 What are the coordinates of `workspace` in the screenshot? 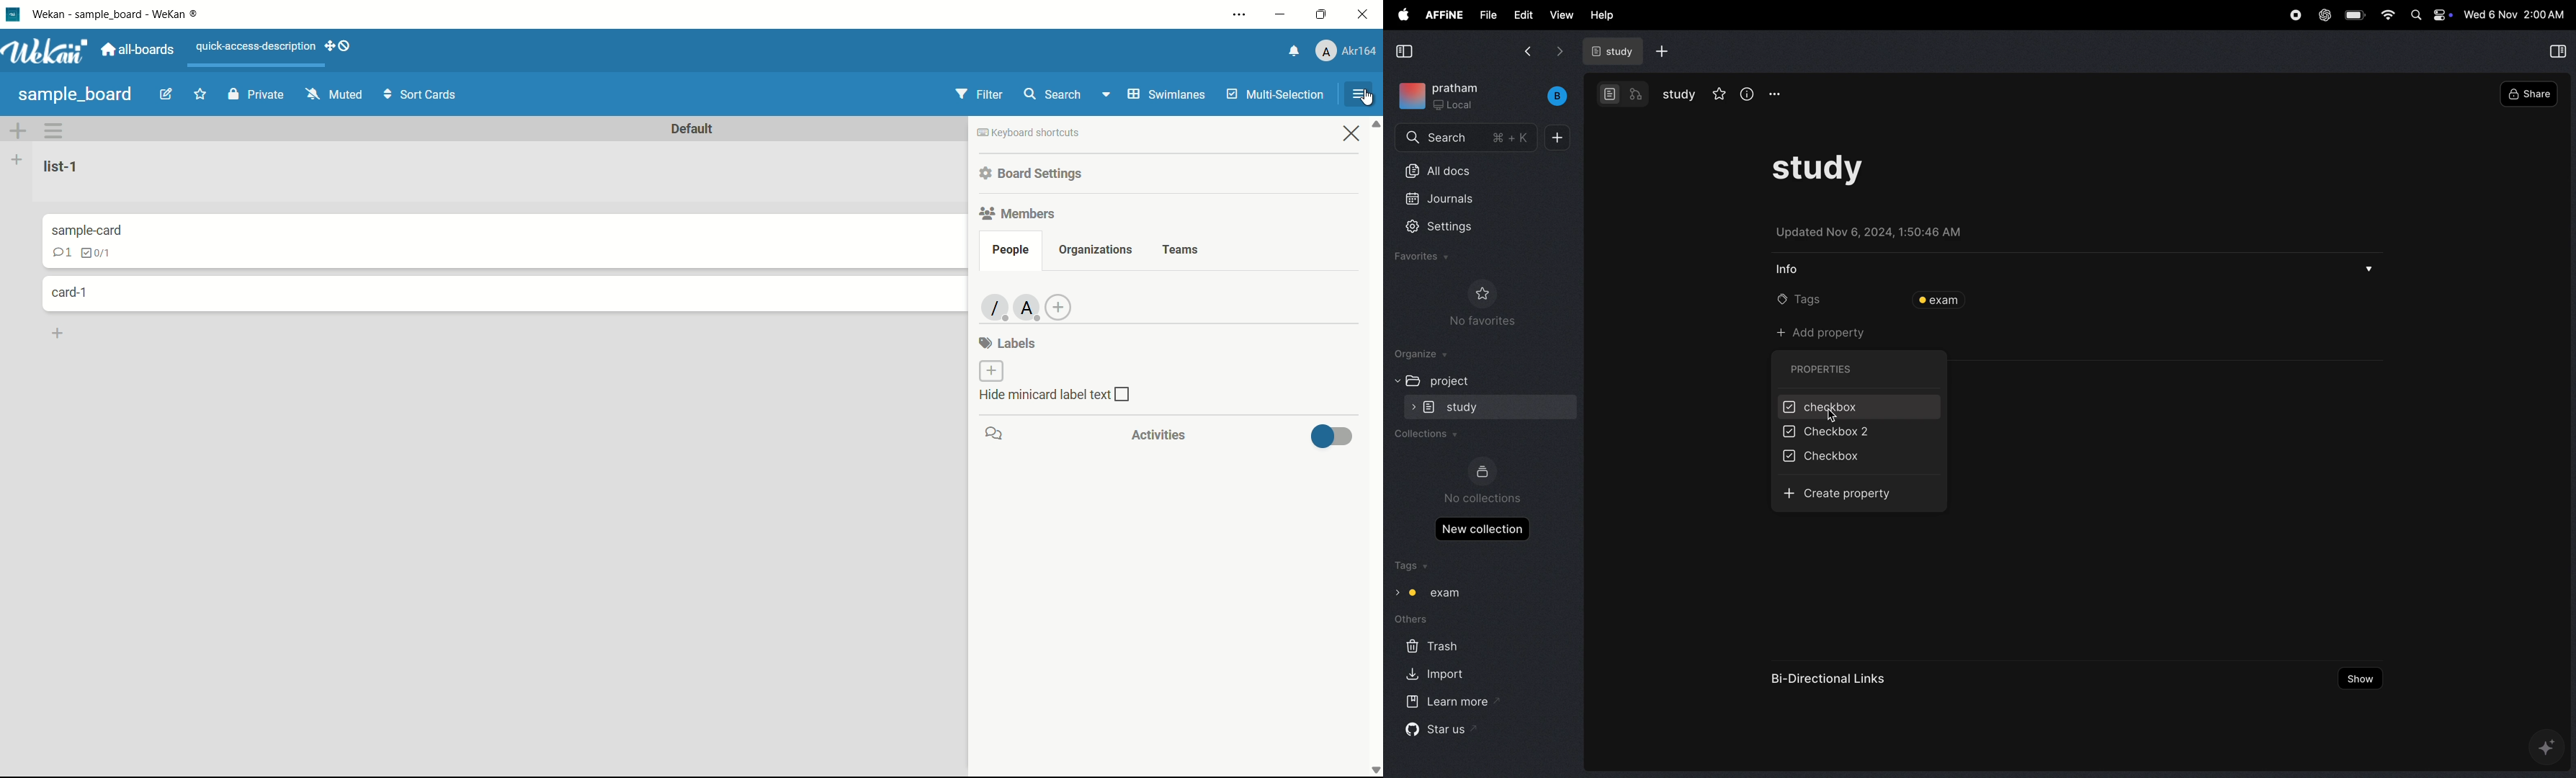 It's located at (1452, 97).